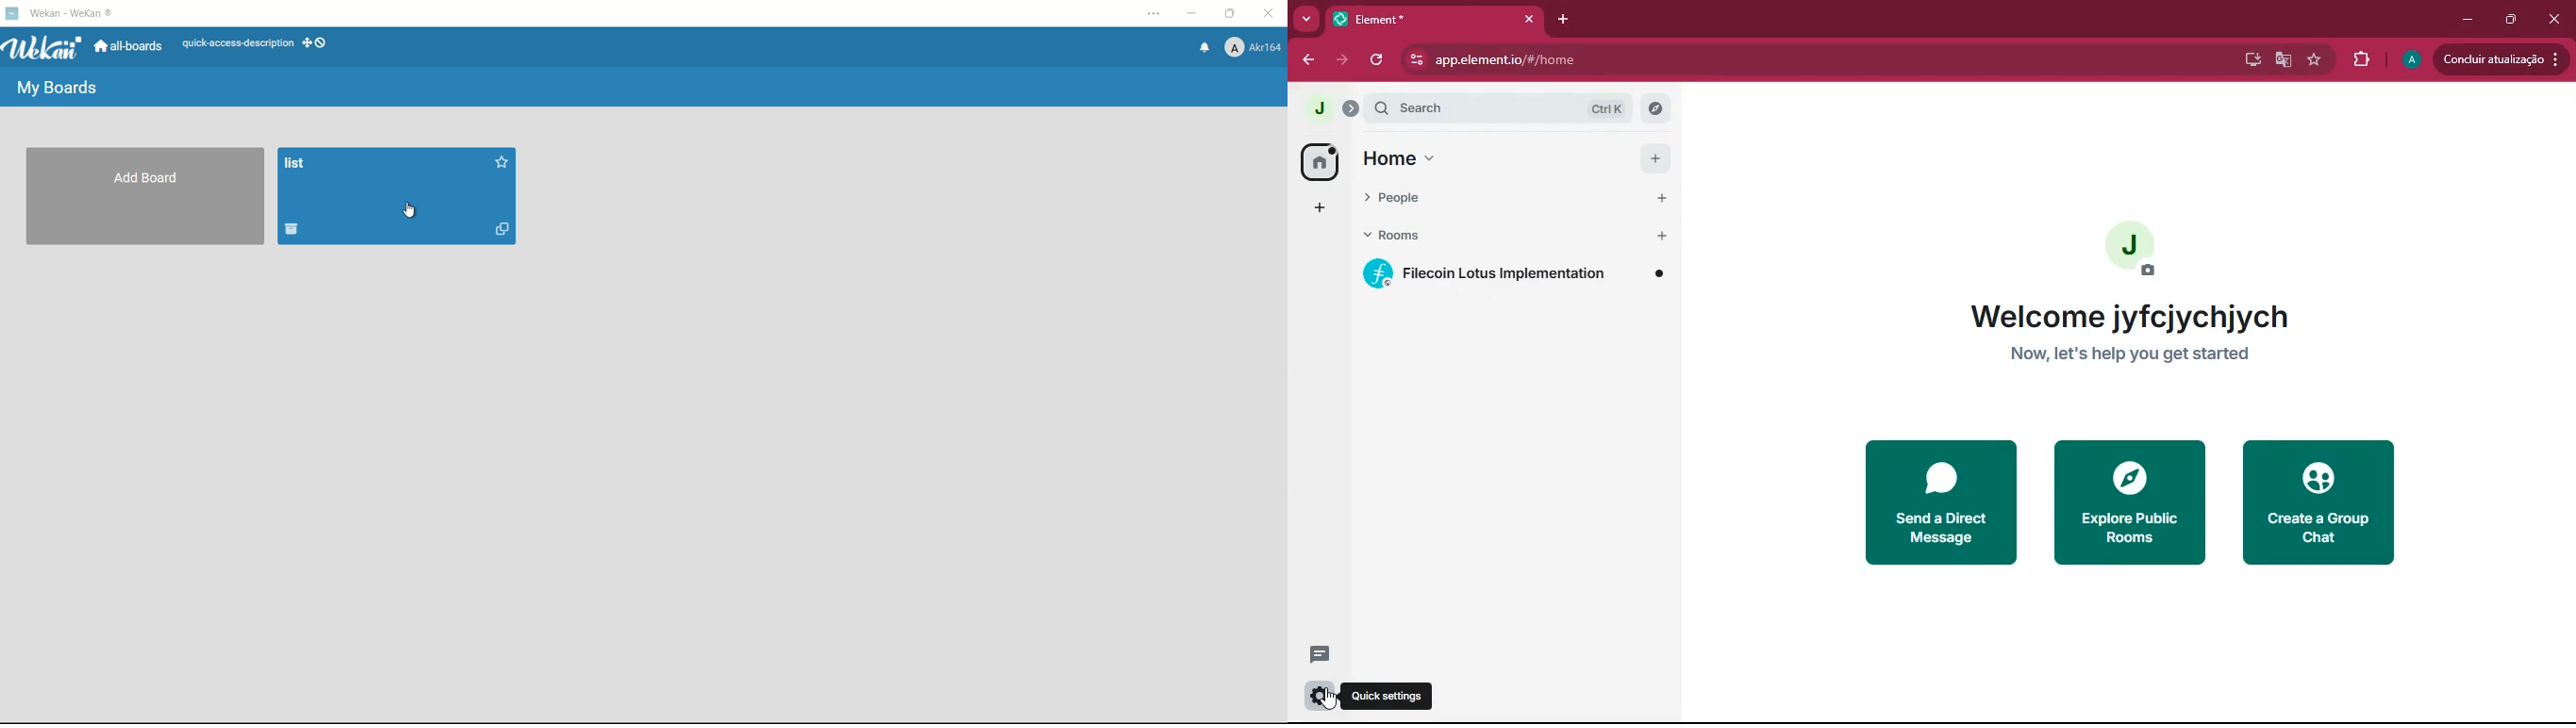 Image resolution: width=2576 pixels, height=728 pixels. Describe the element at coordinates (1422, 18) in the screenshot. I see `Element*` at that location.